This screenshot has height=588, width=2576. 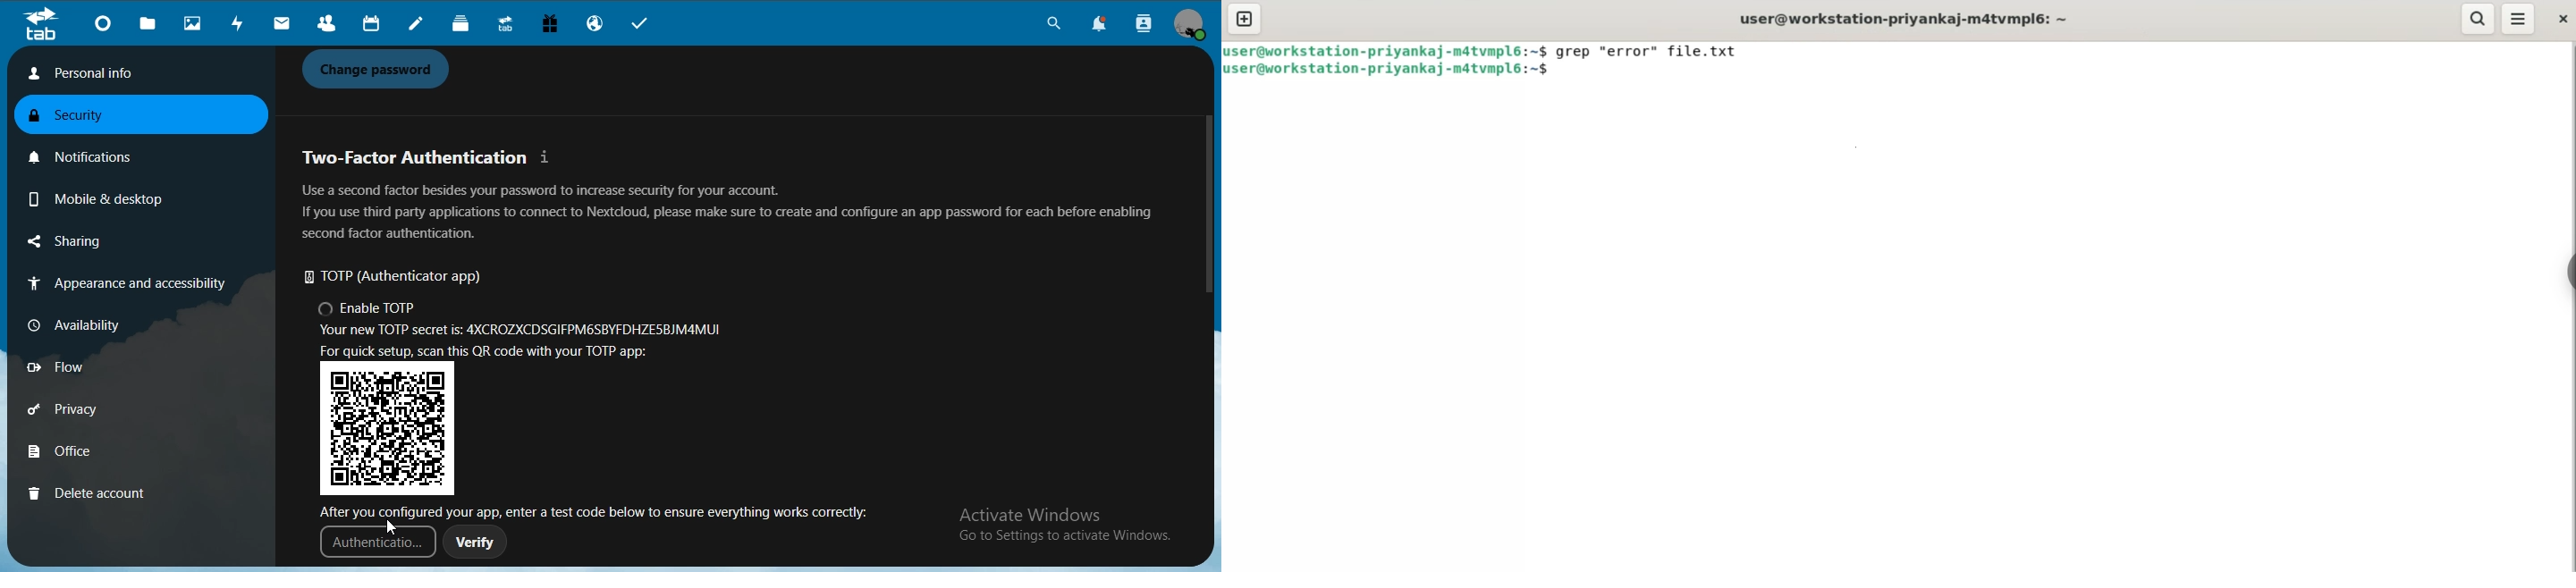 I want to click on scroll bar, so click(x=1209, y=210).